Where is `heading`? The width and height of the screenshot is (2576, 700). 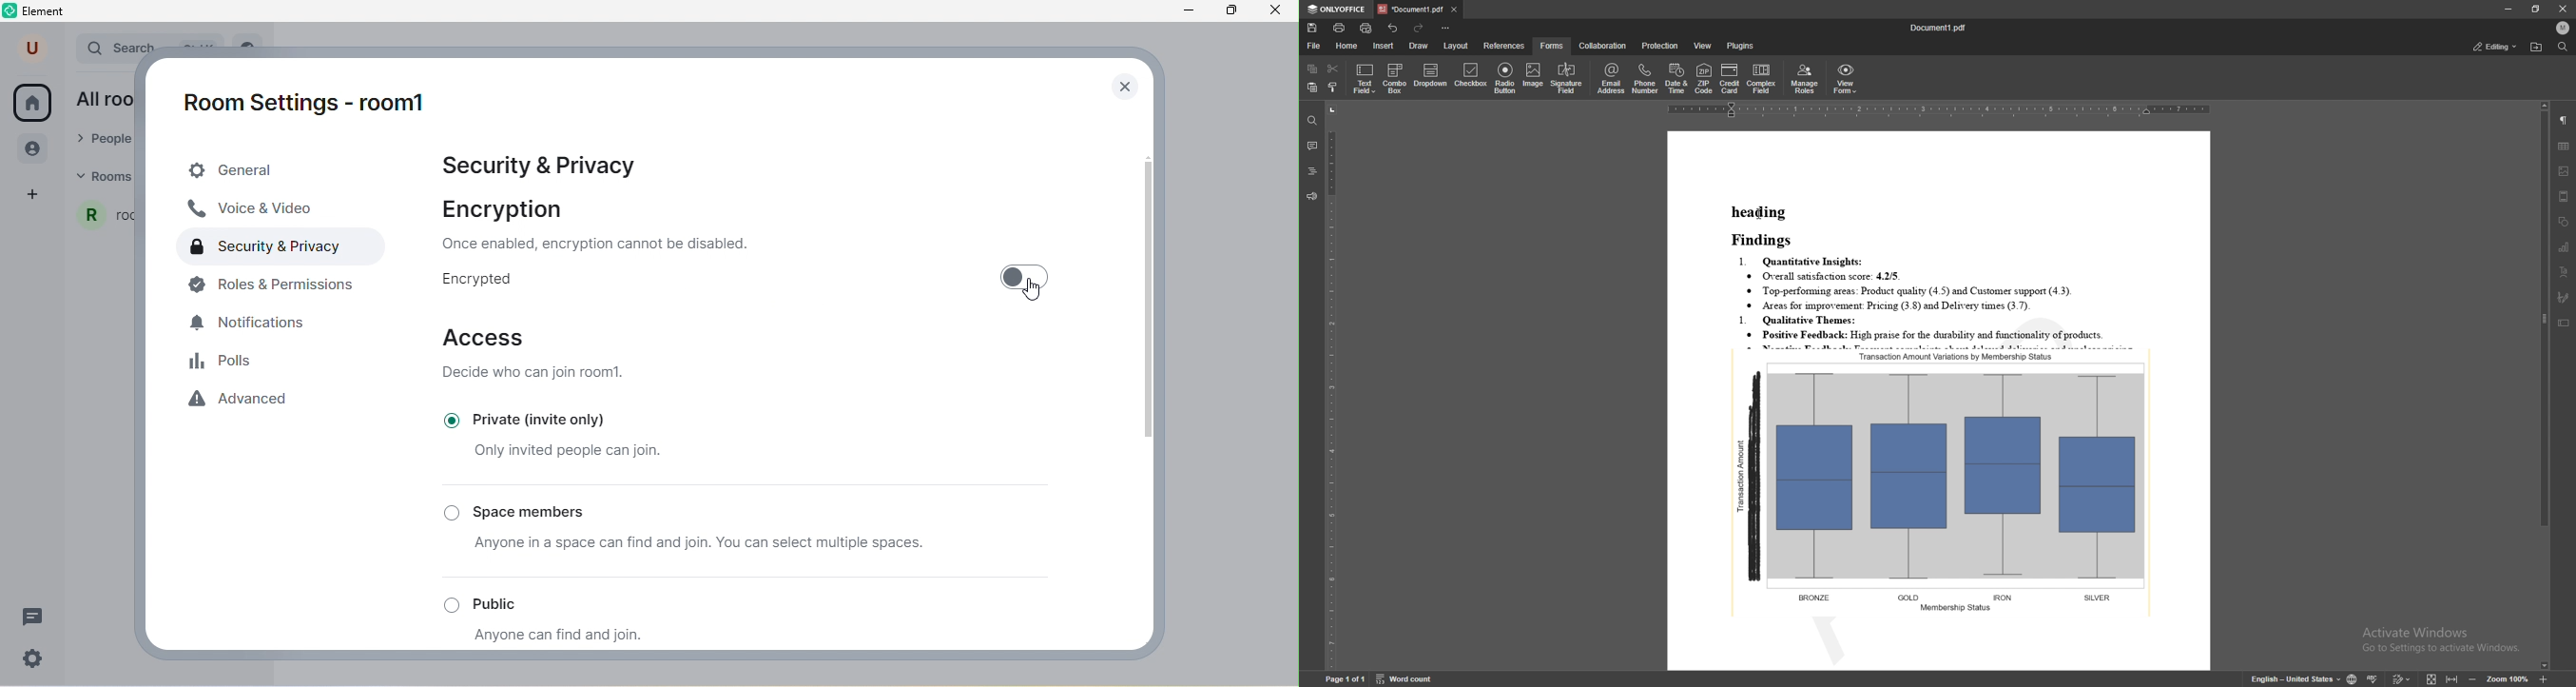
heading is located at coordinates (1311, 171).